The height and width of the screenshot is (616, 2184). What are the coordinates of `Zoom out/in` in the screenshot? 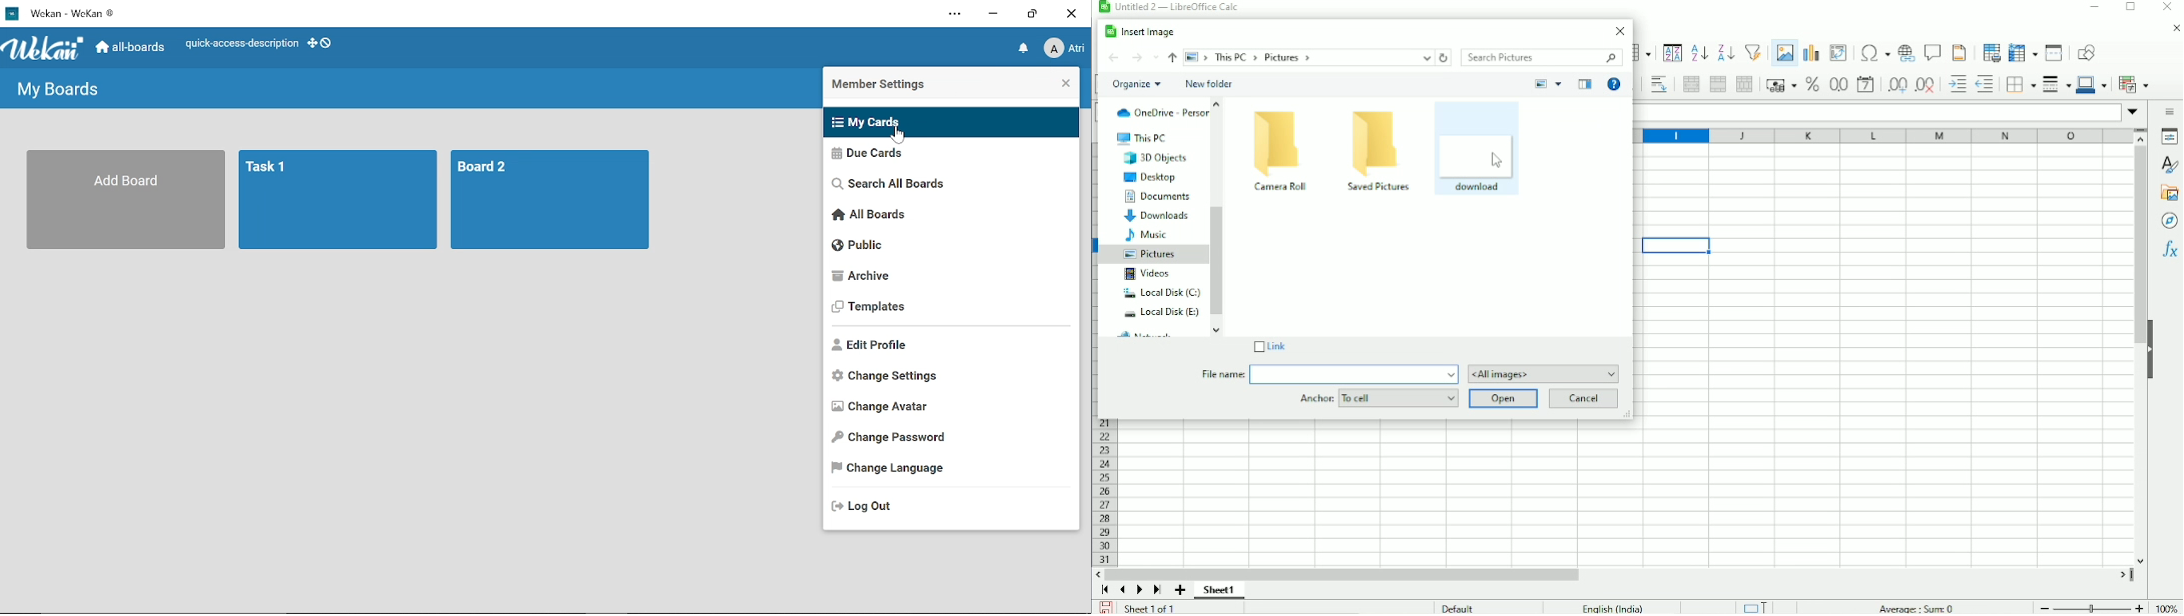 It's located at (2092, 607).